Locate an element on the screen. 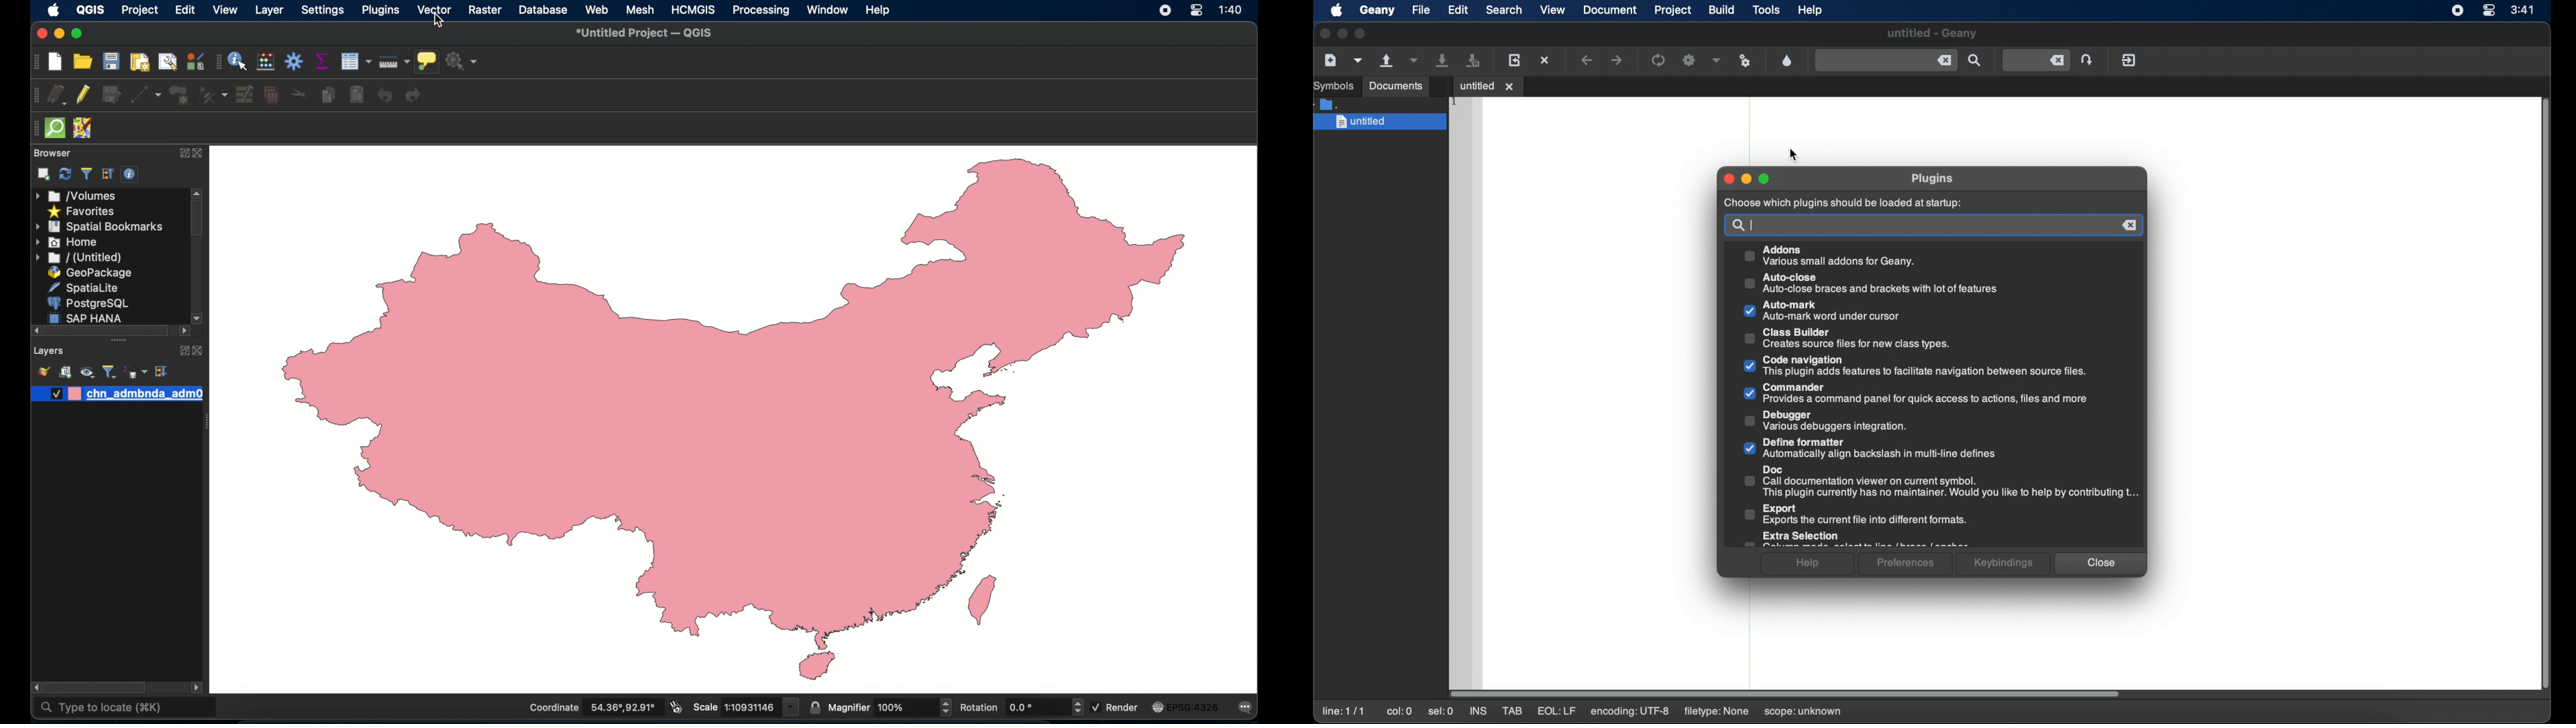  help is located at coordinates (1811, 10).